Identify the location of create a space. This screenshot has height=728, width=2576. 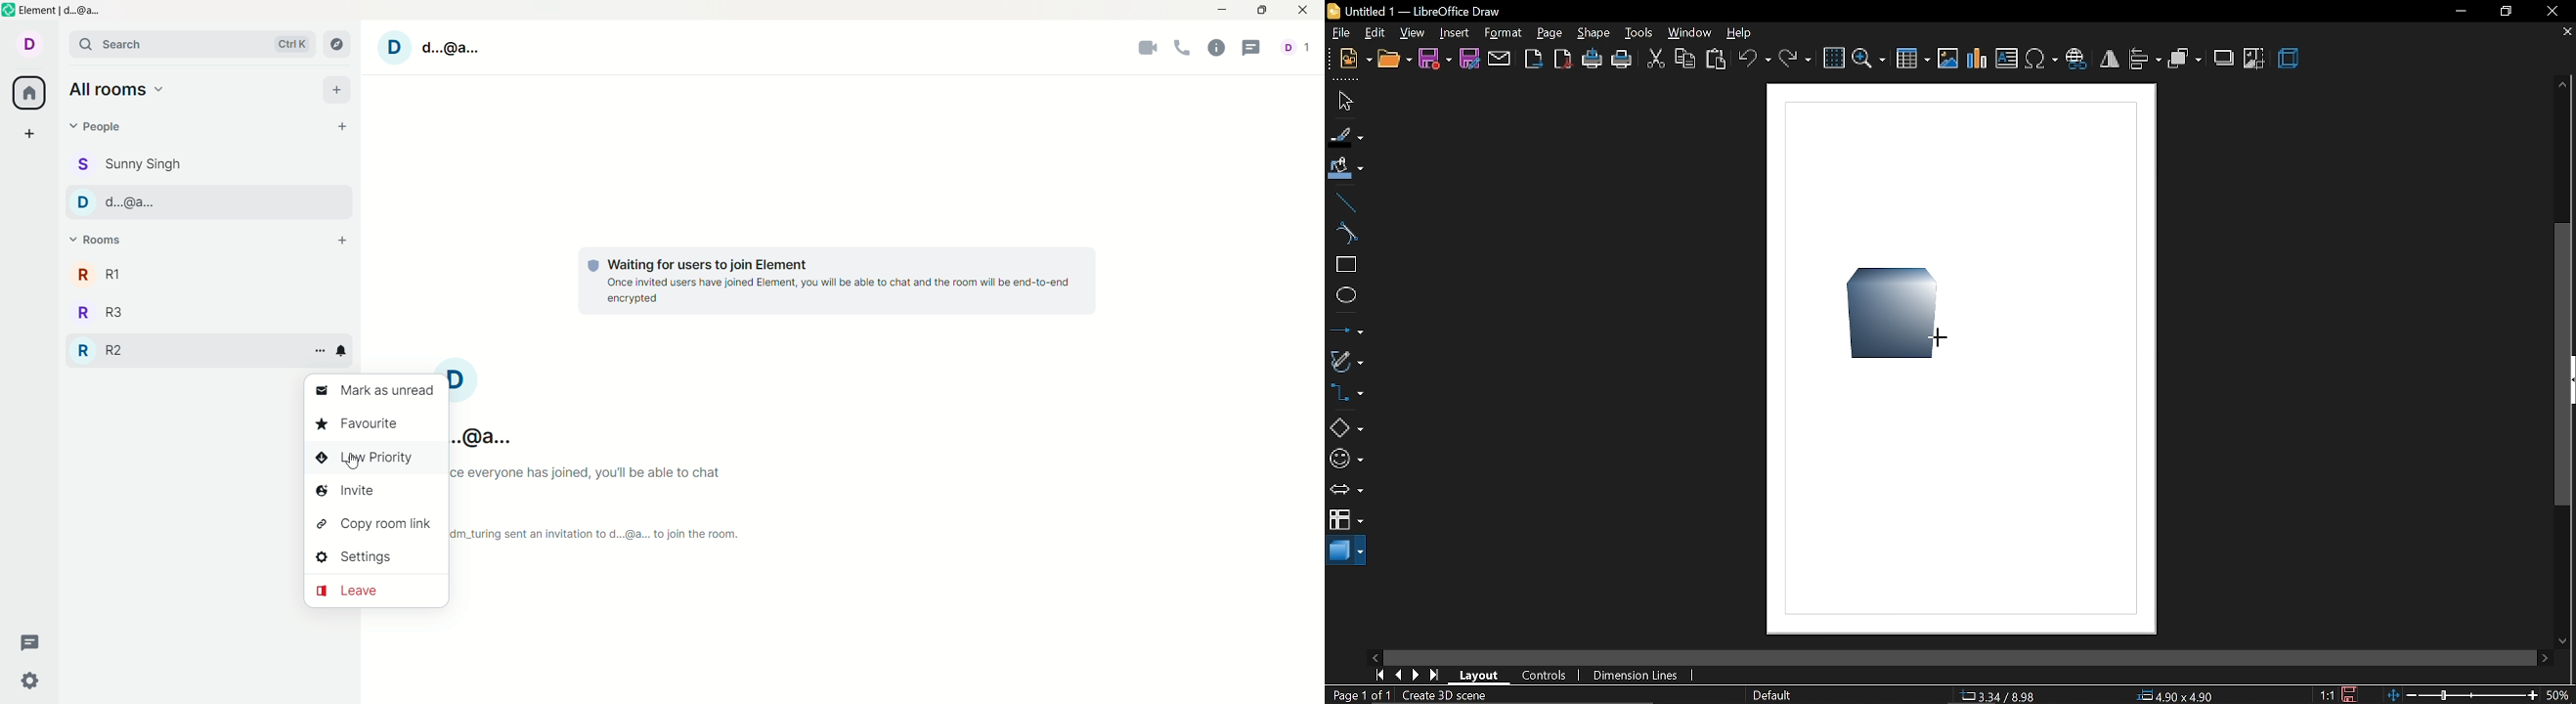
(26, 133).